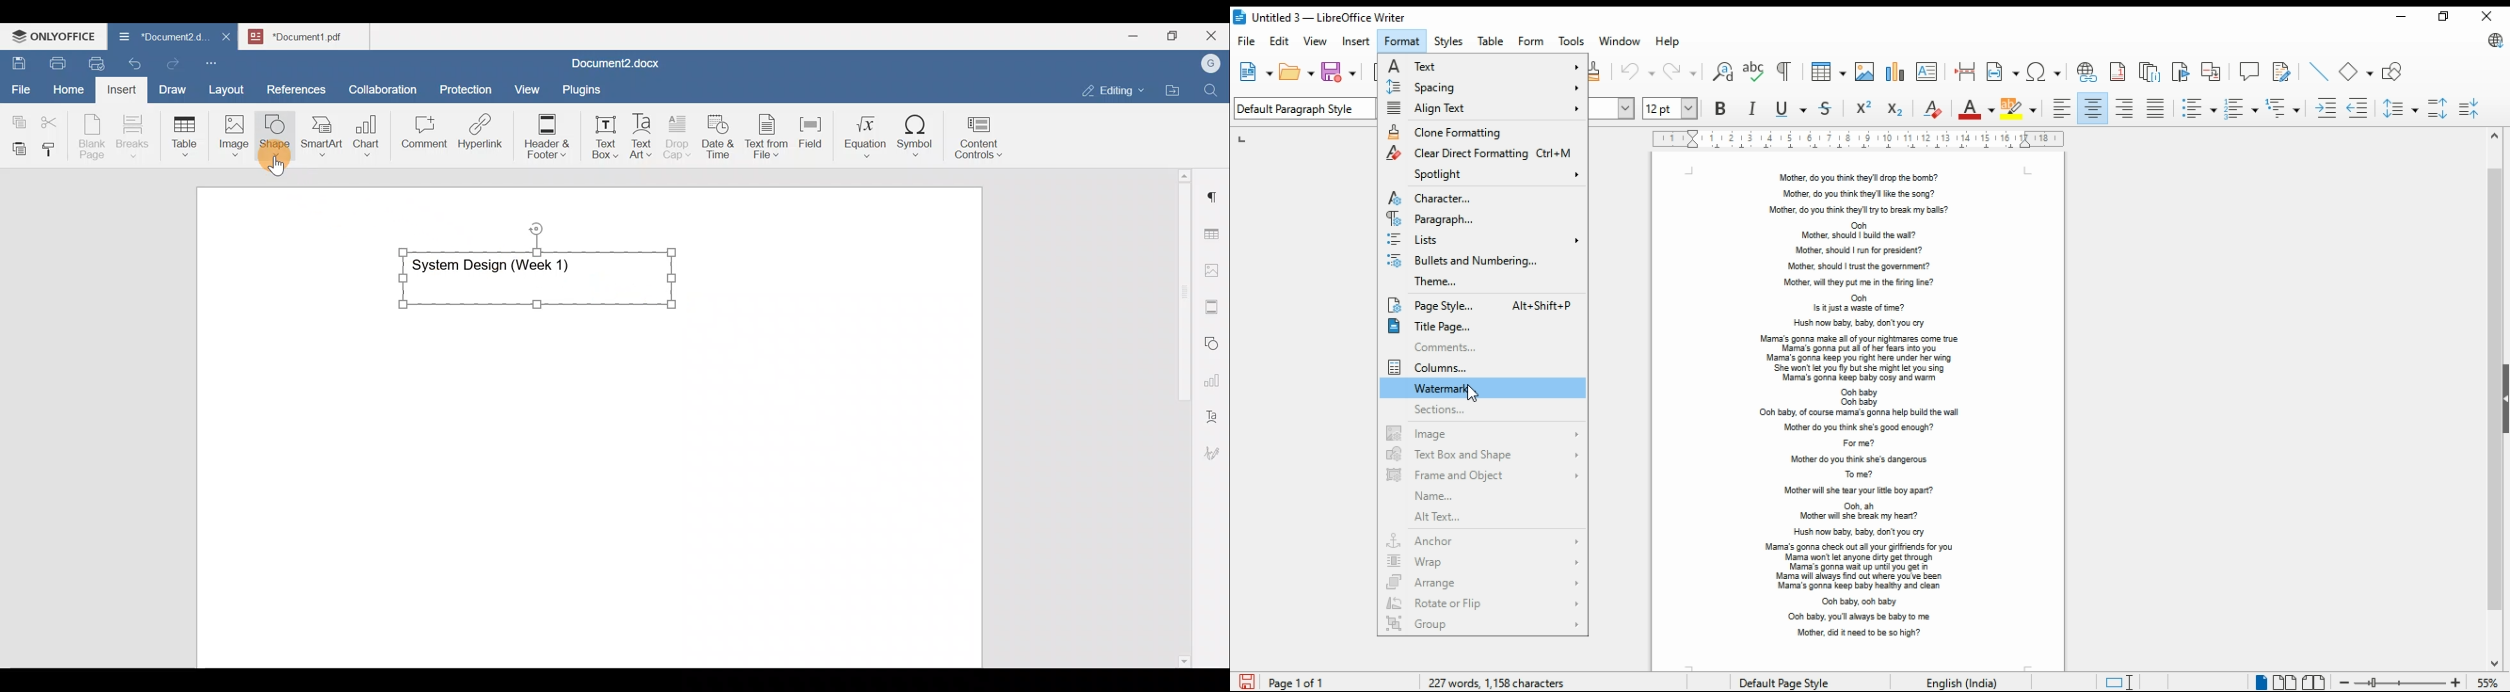  What do you see at coordinates (591, 431) in the screenshot?
I see `Working area` at bounding box center [591, 431].